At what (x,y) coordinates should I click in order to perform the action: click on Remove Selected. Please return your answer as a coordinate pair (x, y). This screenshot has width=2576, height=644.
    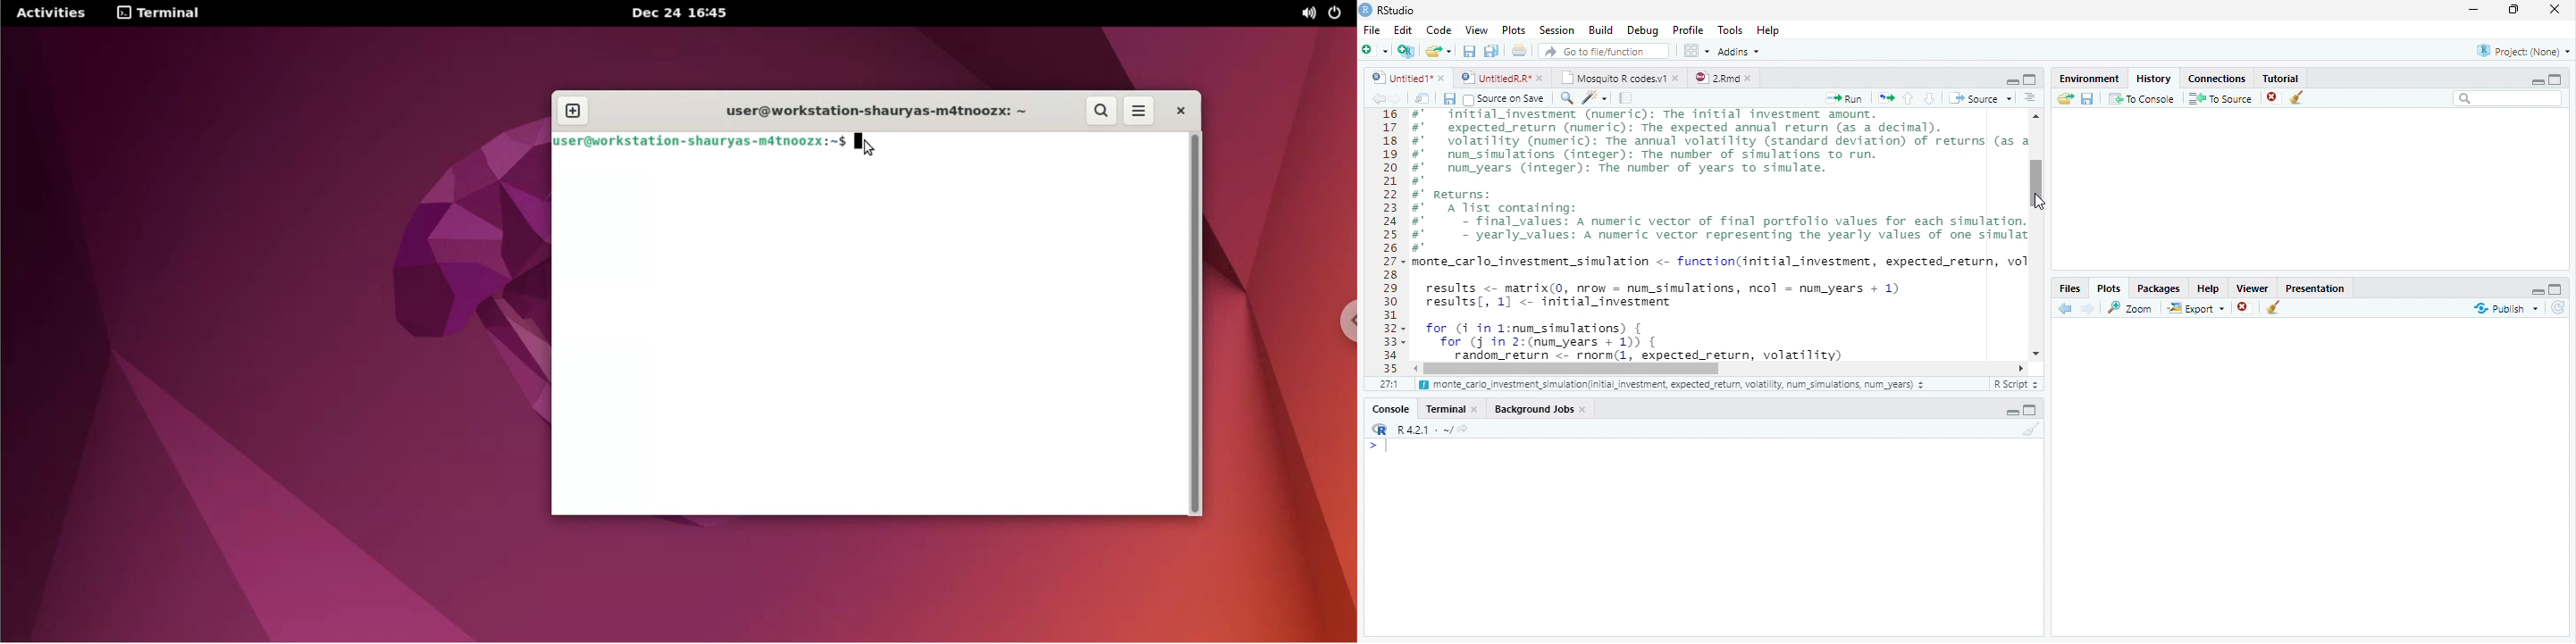
    Looking at the image, I should click on (2275, 97).